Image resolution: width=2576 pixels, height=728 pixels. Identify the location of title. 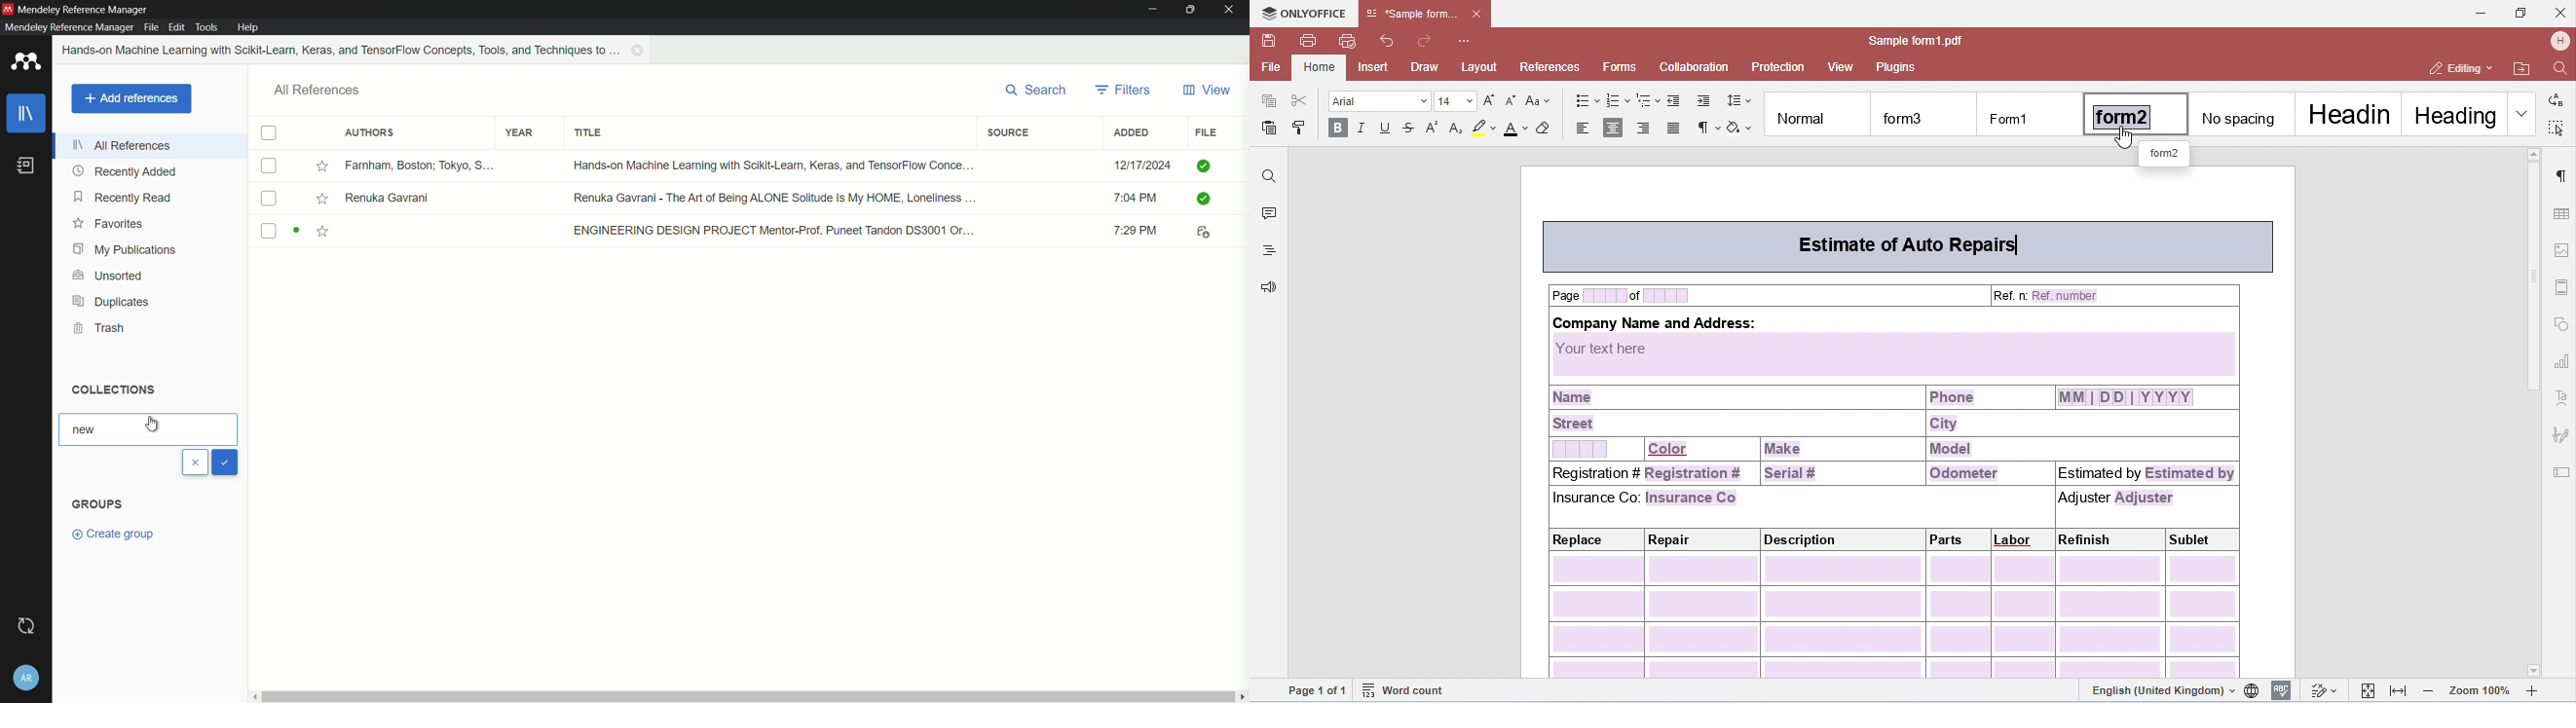
(589, 133).